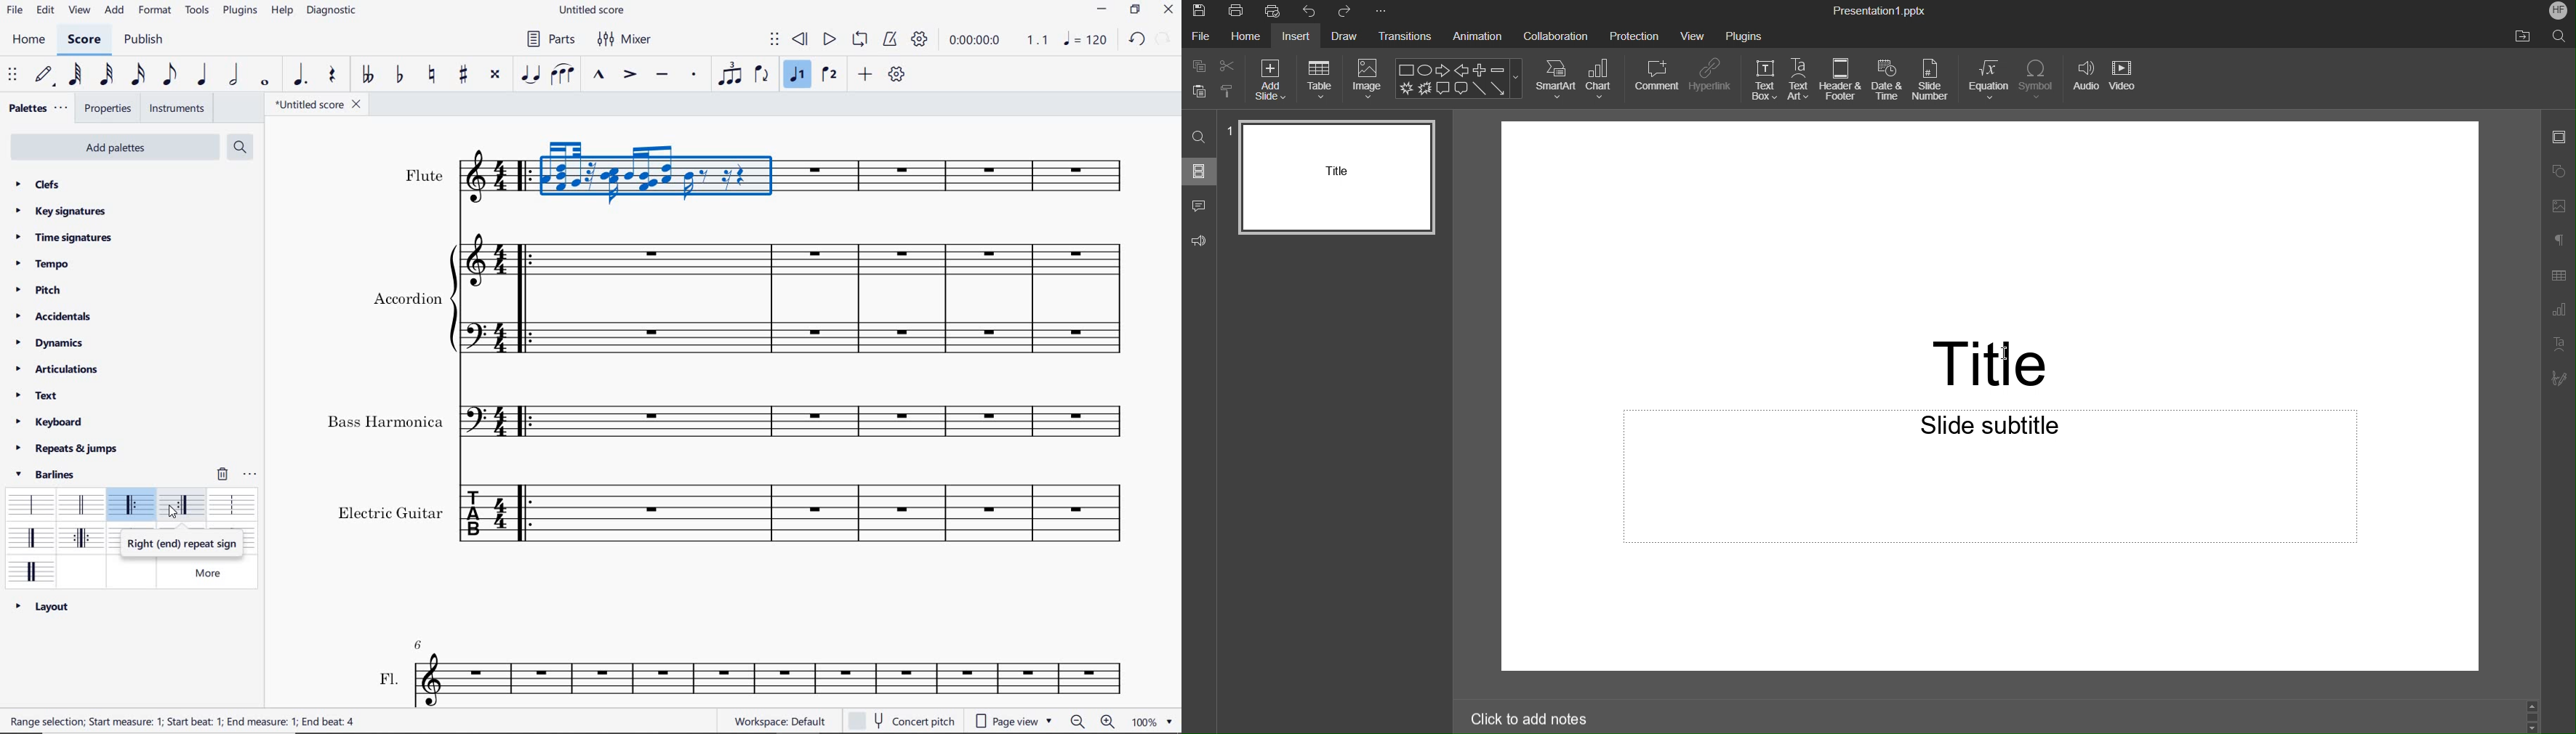  Describe the element at coordinates (1342, 38) in the screenshot. I see `Draw` at that location.